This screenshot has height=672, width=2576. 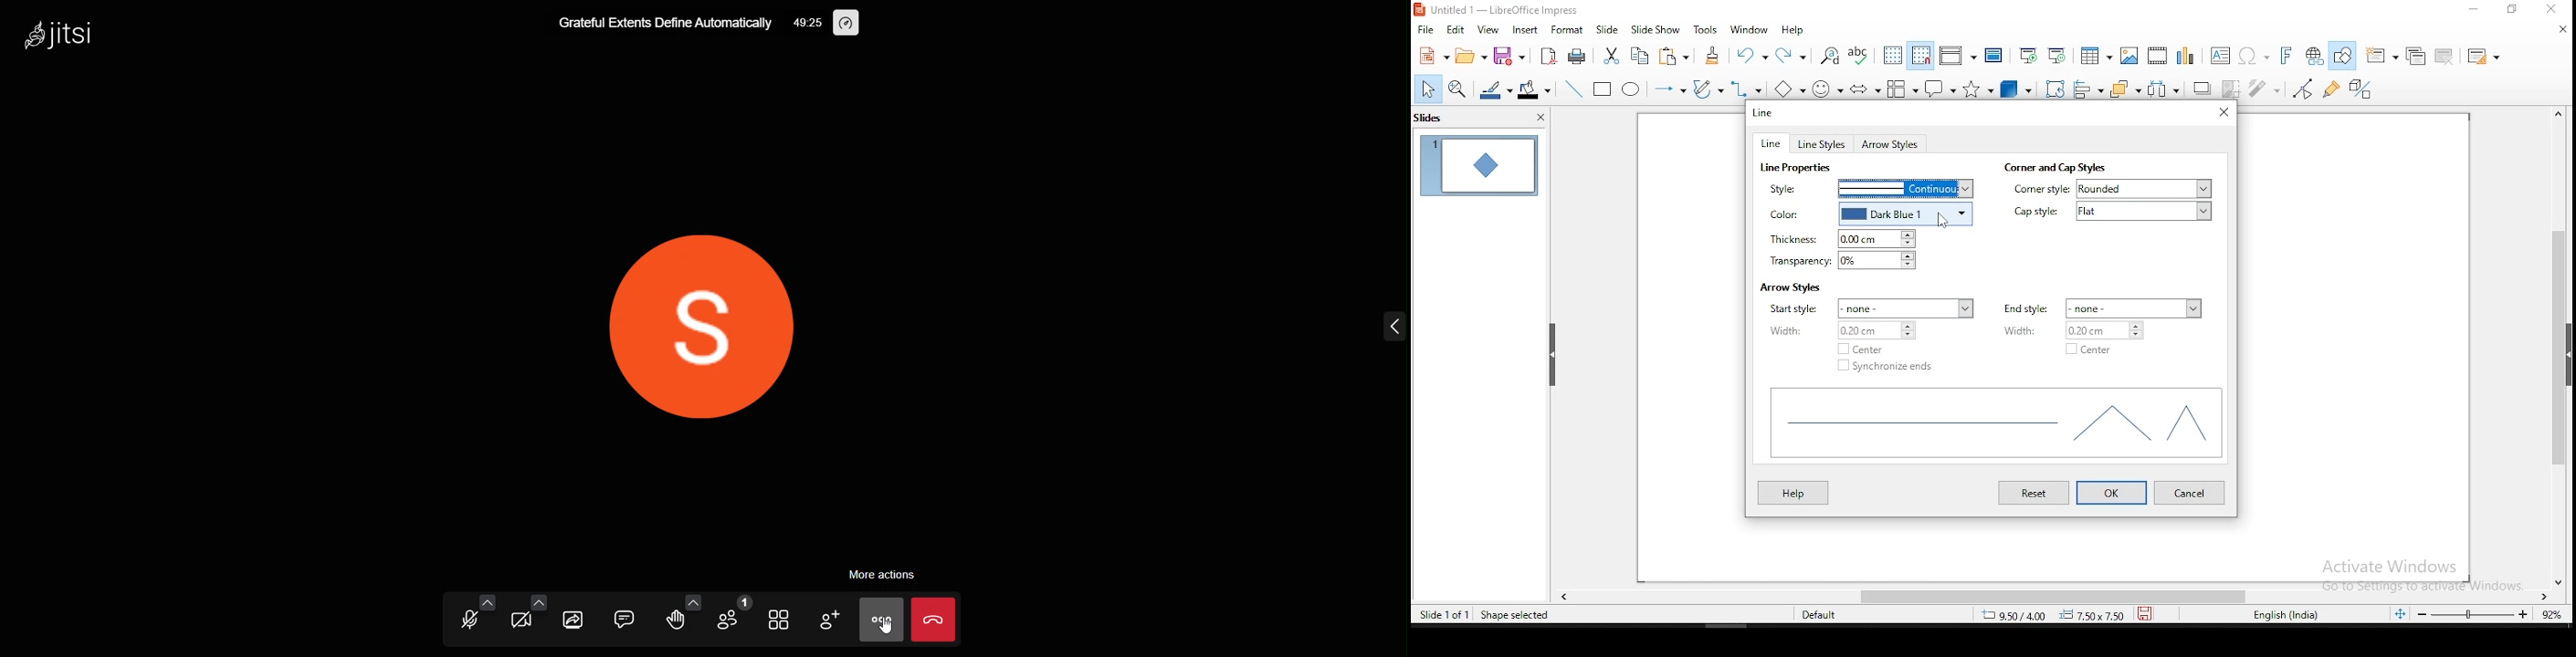 What do you see at coordinates (2111, 493) in the screenshot?
I see `ok` at bounding box center [2111, 493].